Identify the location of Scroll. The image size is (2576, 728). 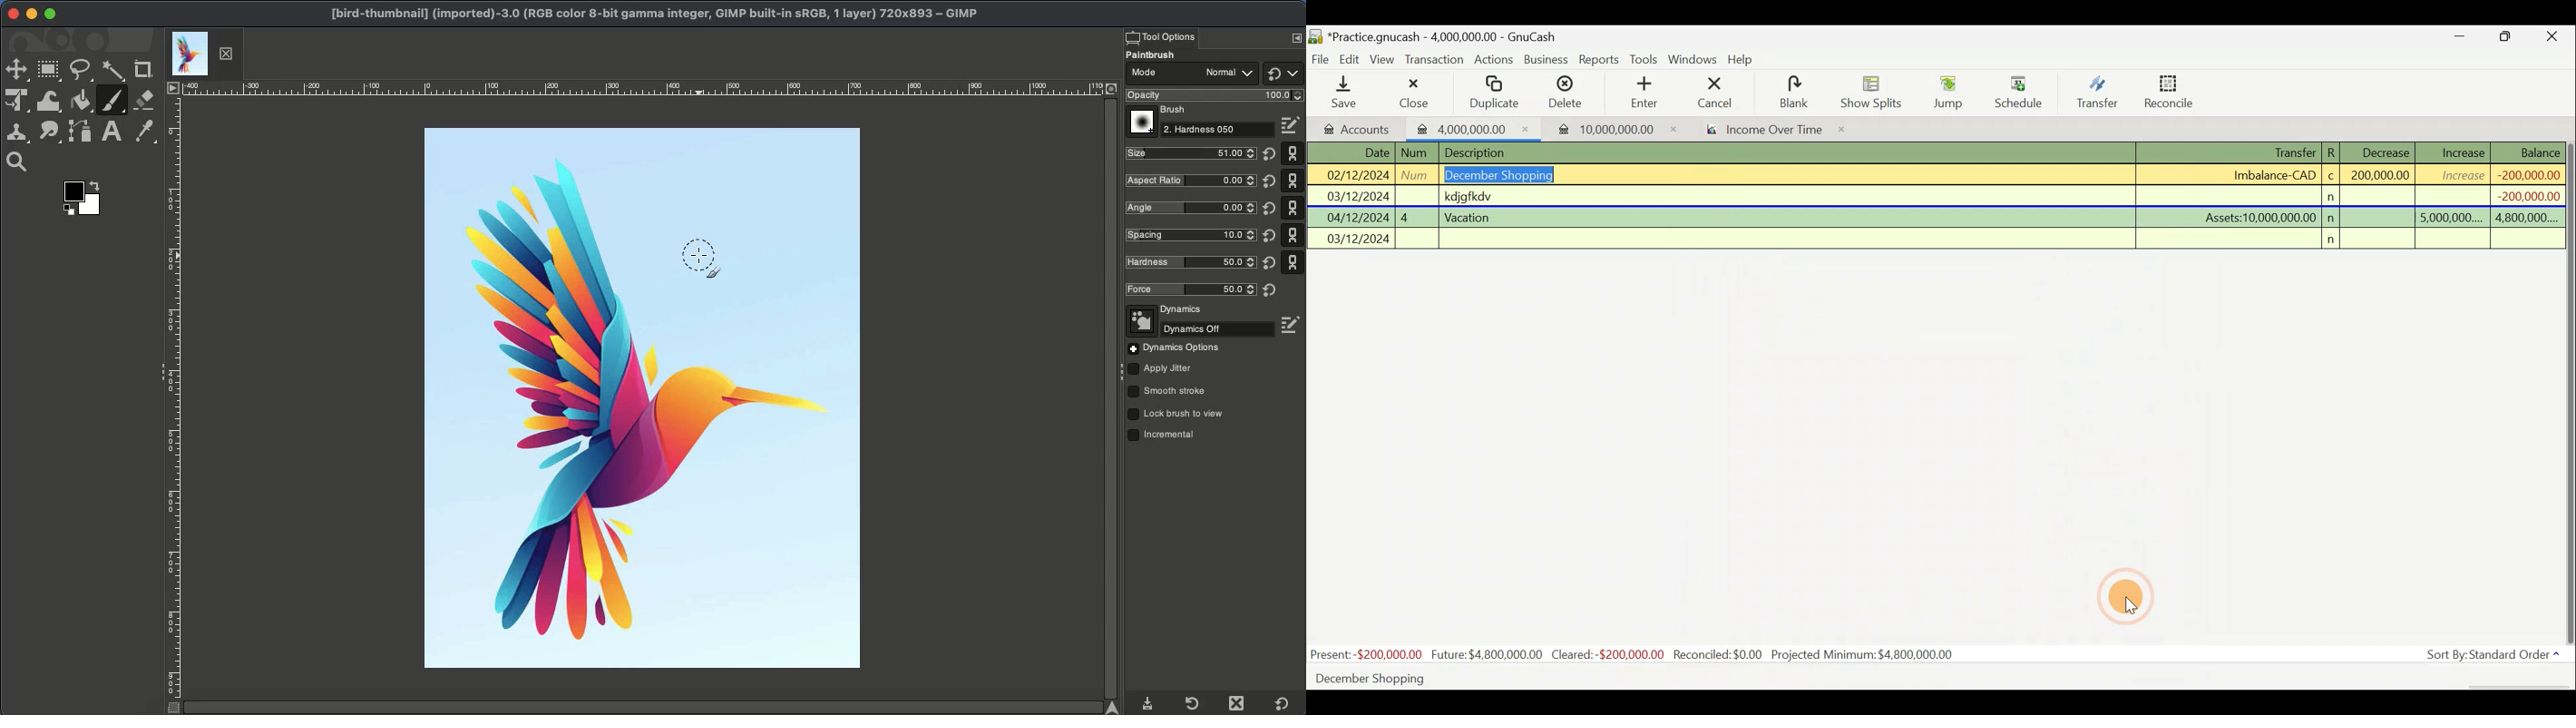
(1108, 398).